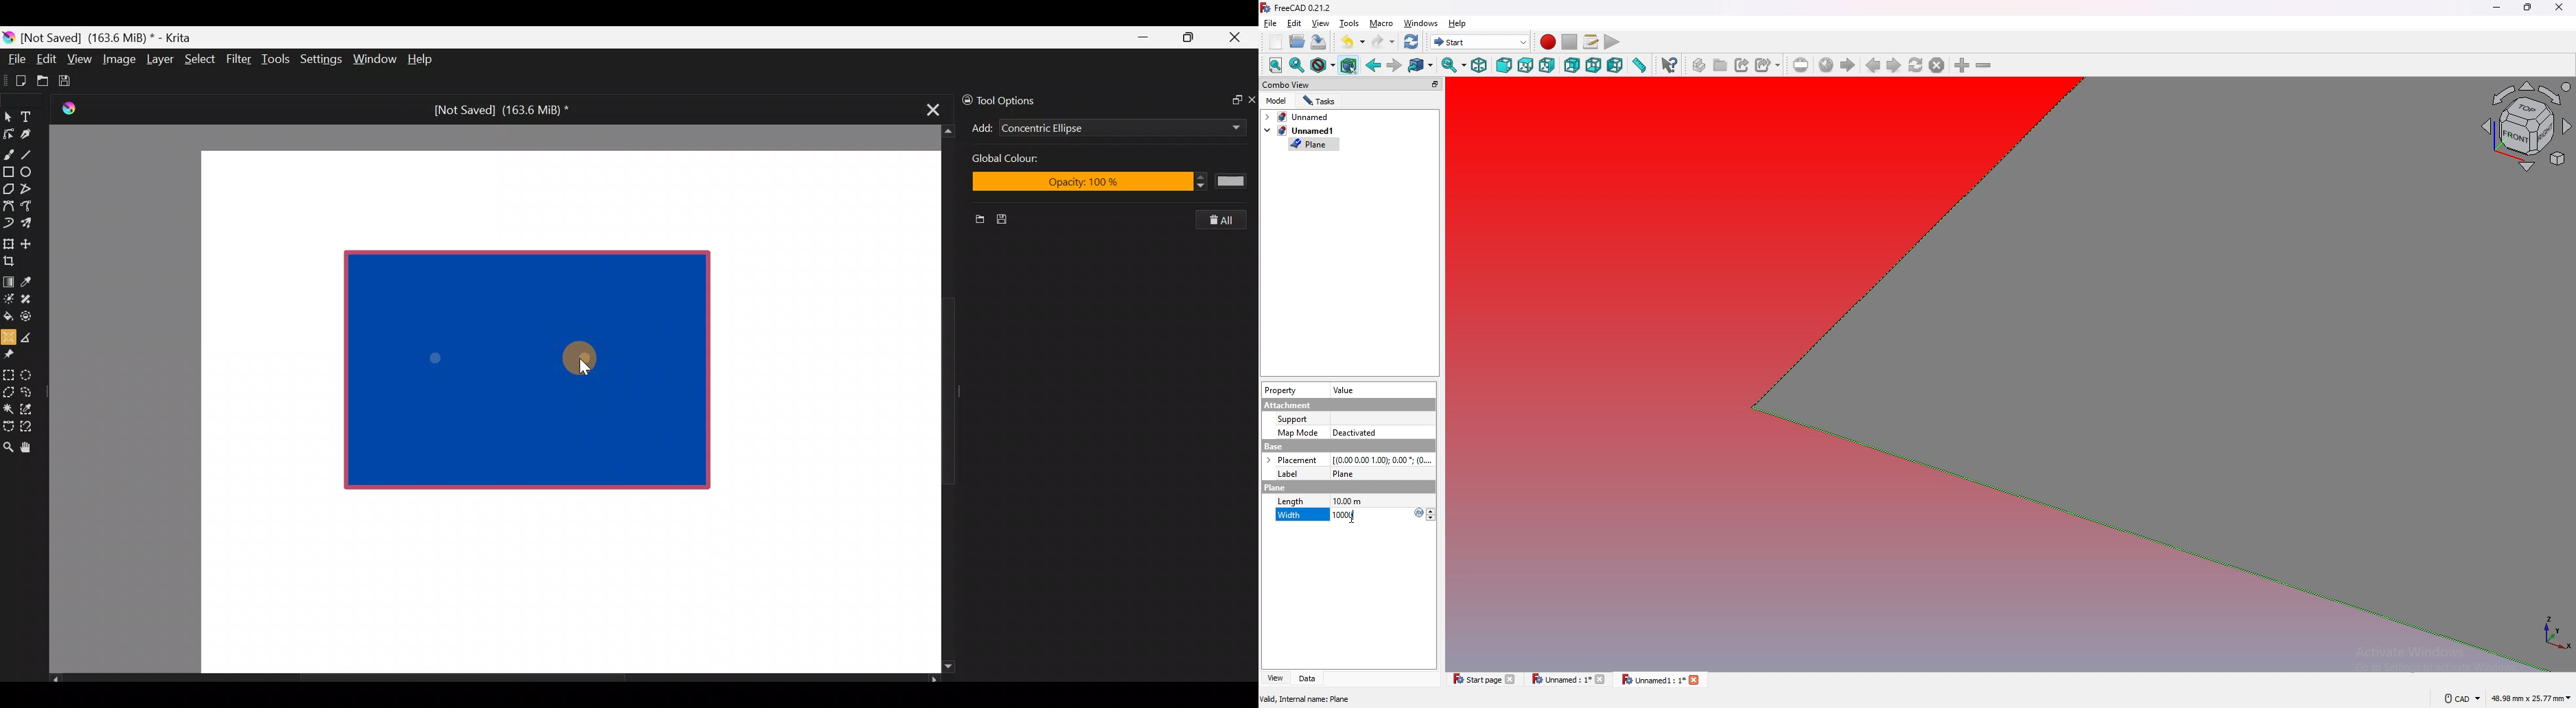 This screenshot has height=728, width=2576. What do you see at coordinates (113, 37) in the screenshot?
I see `[Not Saved] (163.6 MiB) * - Krita` at bounding box center [113, 37].